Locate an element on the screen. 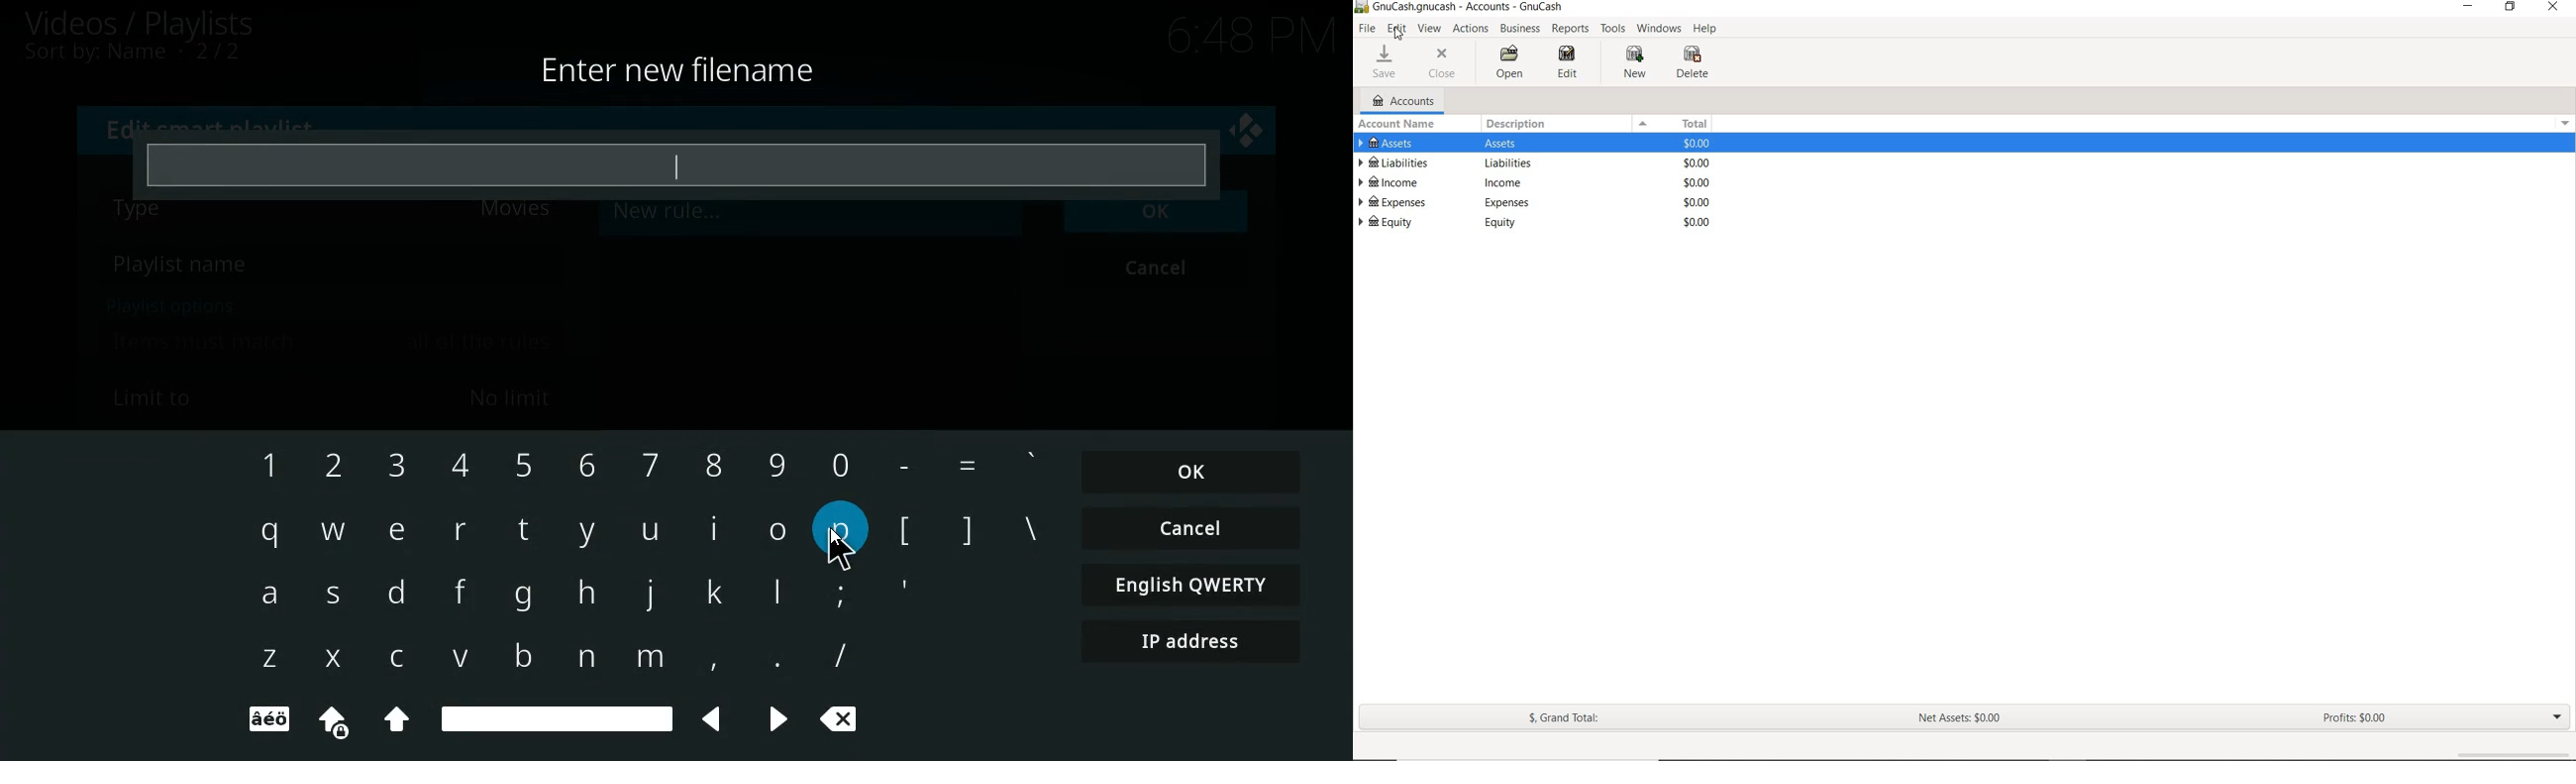  IP address is located at coordinates (1192, 644).